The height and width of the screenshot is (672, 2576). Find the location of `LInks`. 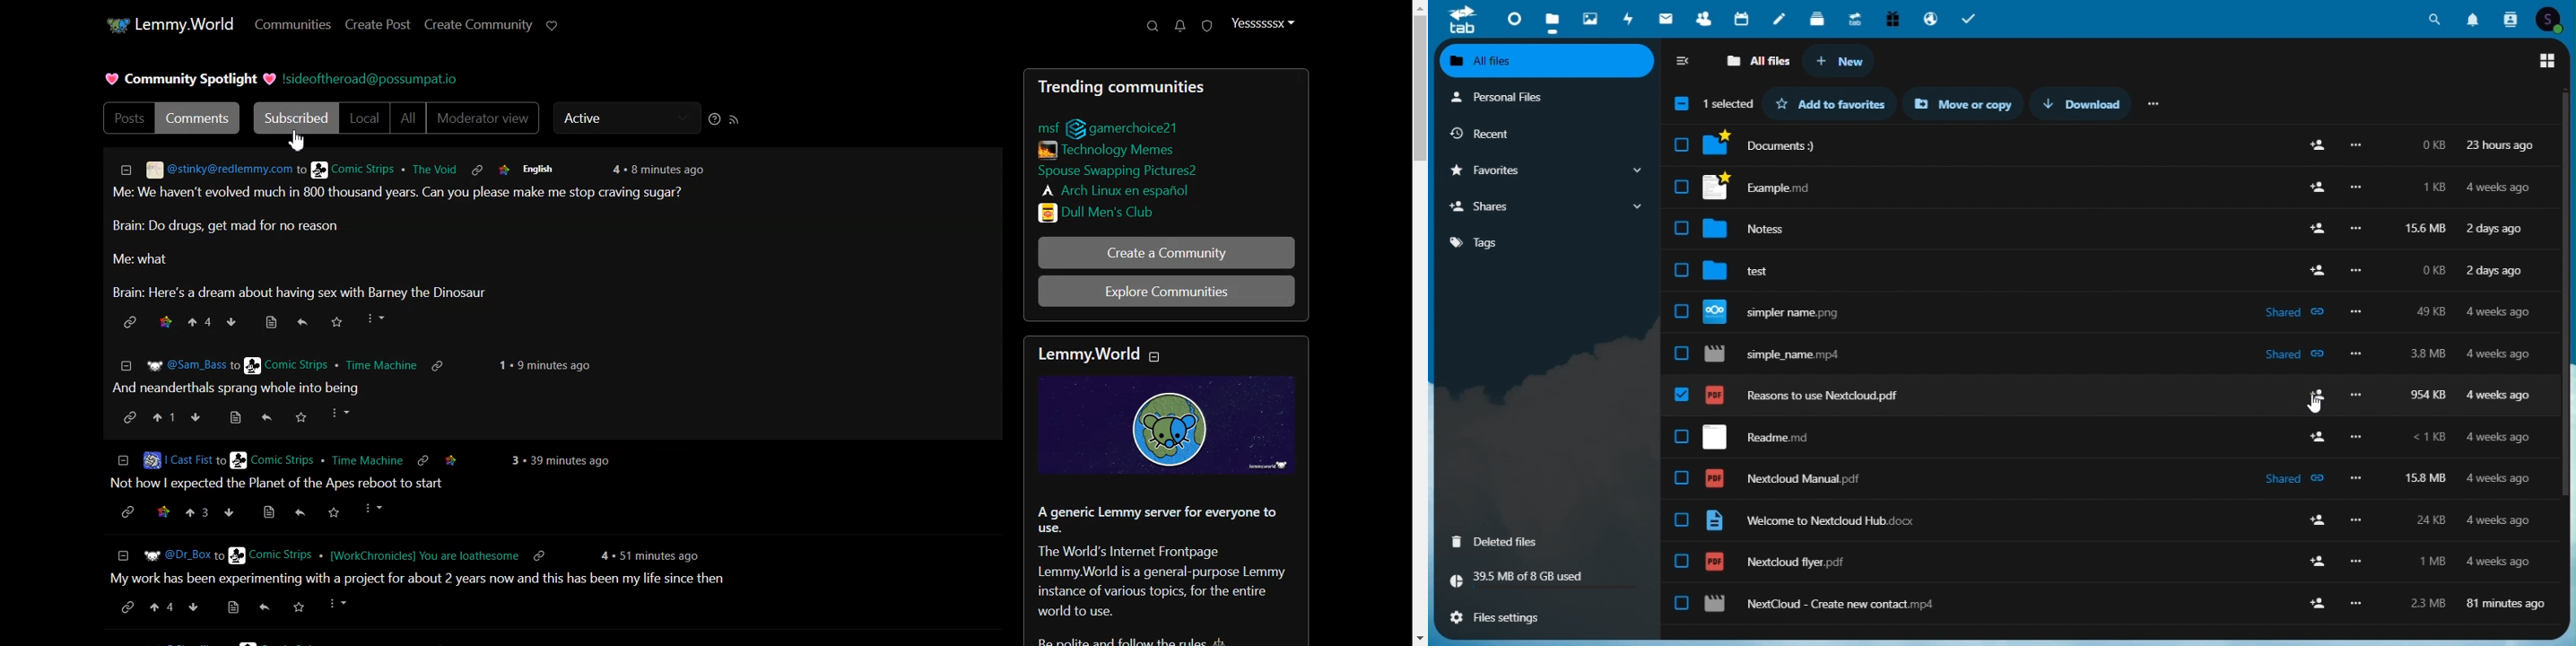

LInks is located at coordinates (1117, 168).